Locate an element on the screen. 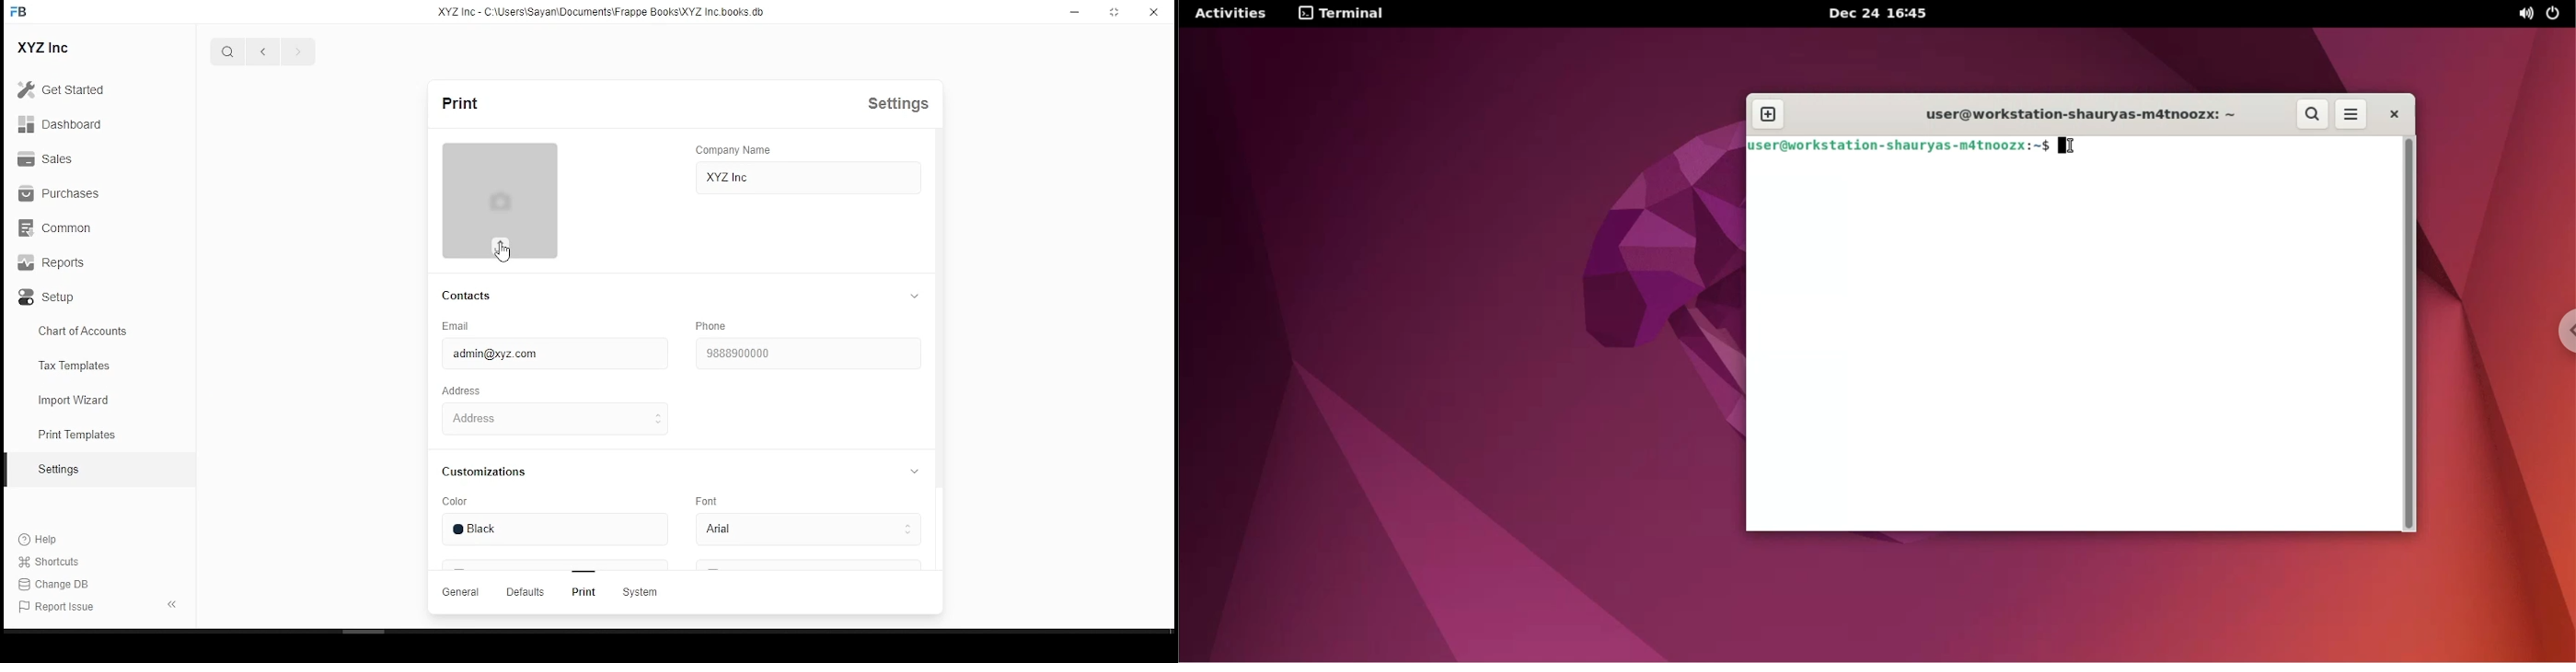  Maximize is located at coordinates (1116, 13).